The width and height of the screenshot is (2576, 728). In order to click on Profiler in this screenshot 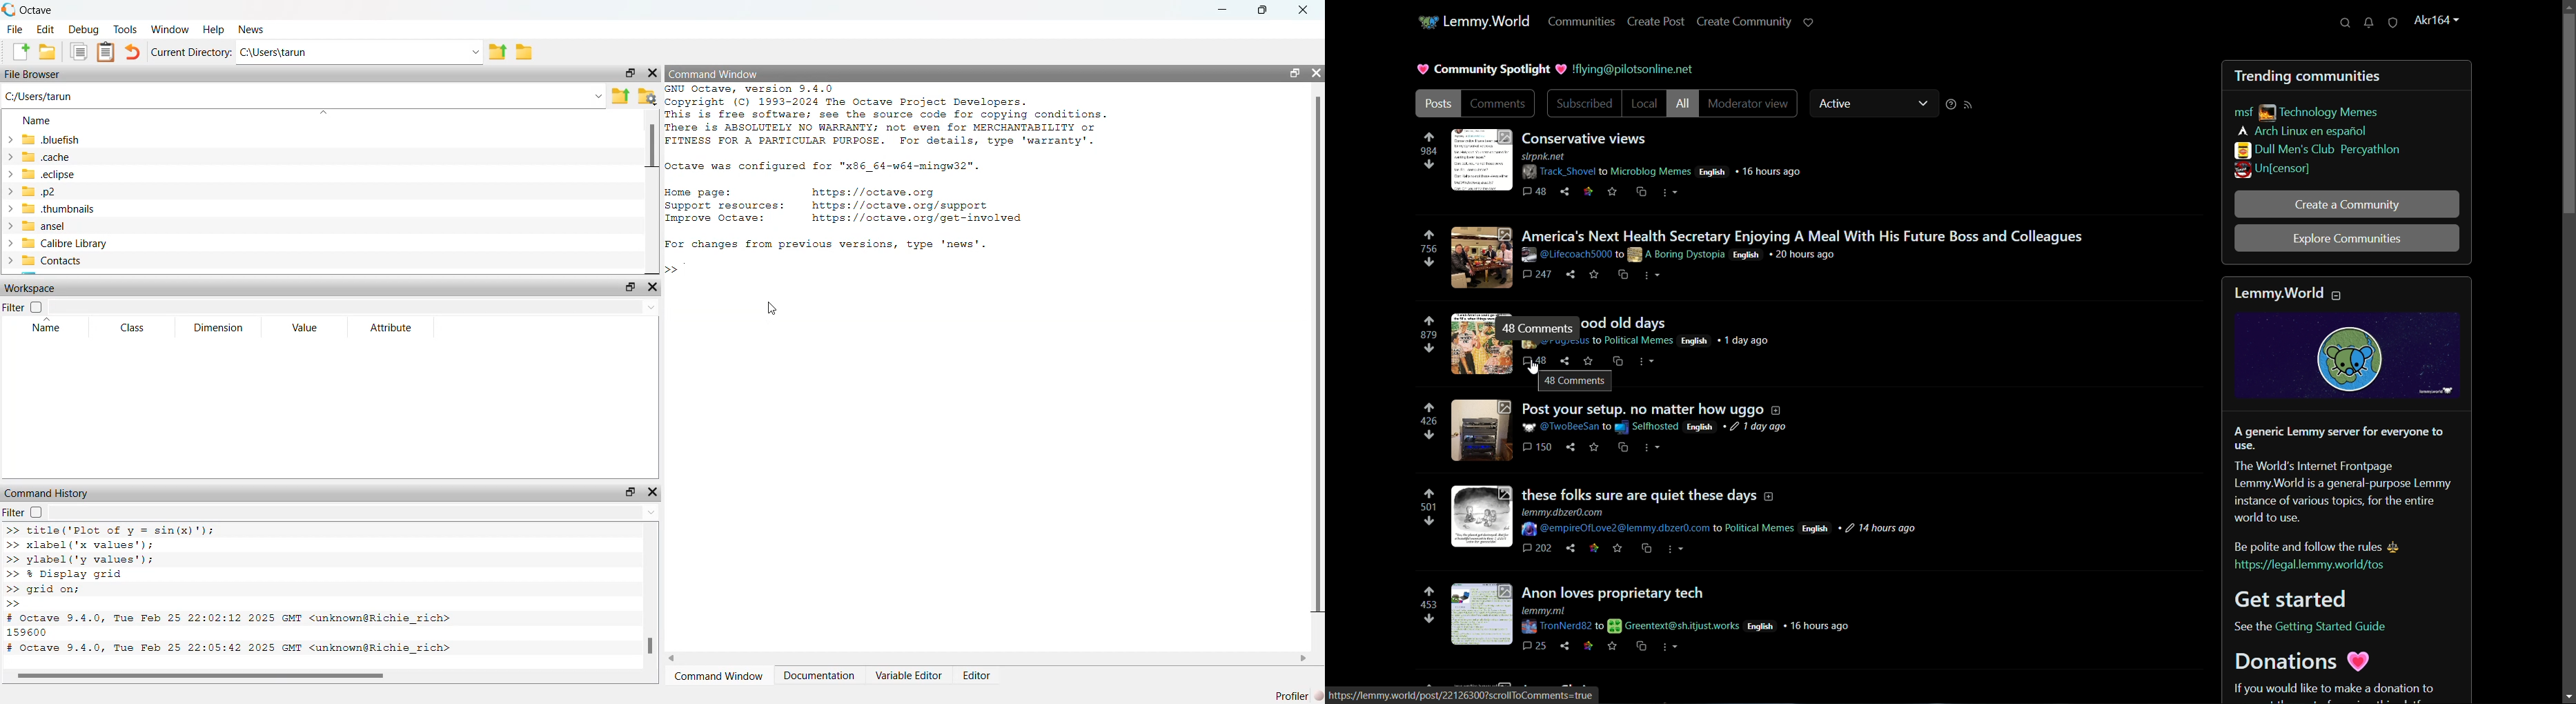, I will do `click(1297, 696)`.